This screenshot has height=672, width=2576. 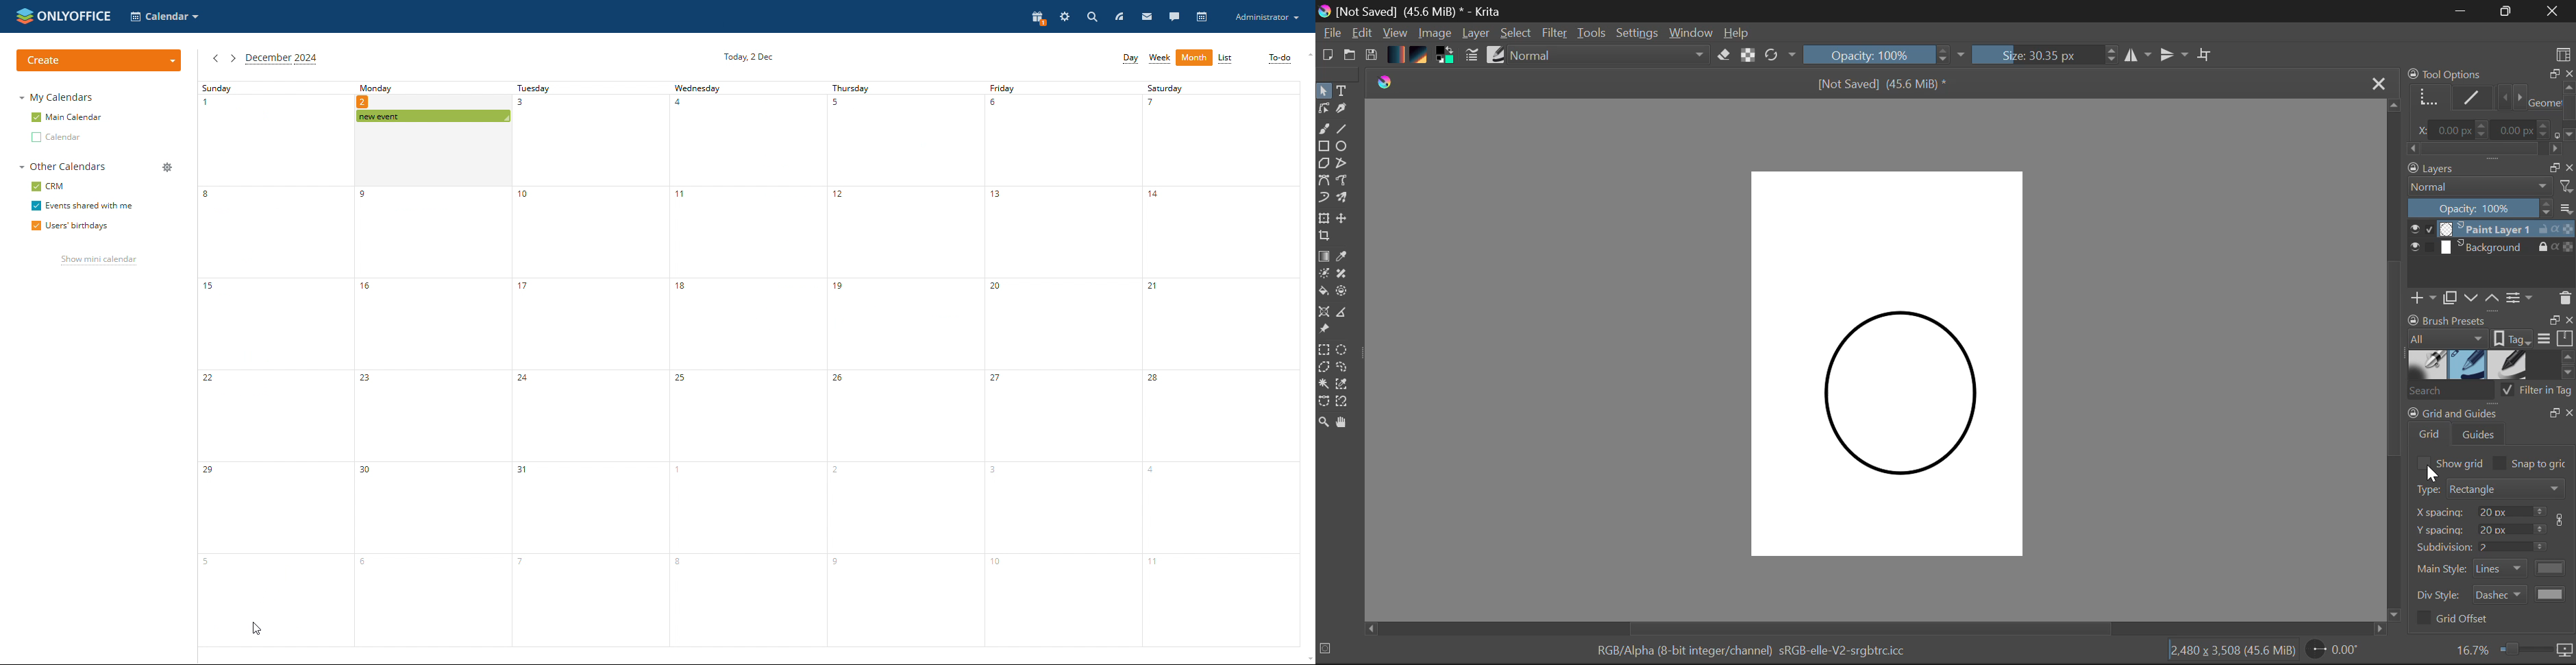 I want to click on Pan, so click(x=1344, y=423).